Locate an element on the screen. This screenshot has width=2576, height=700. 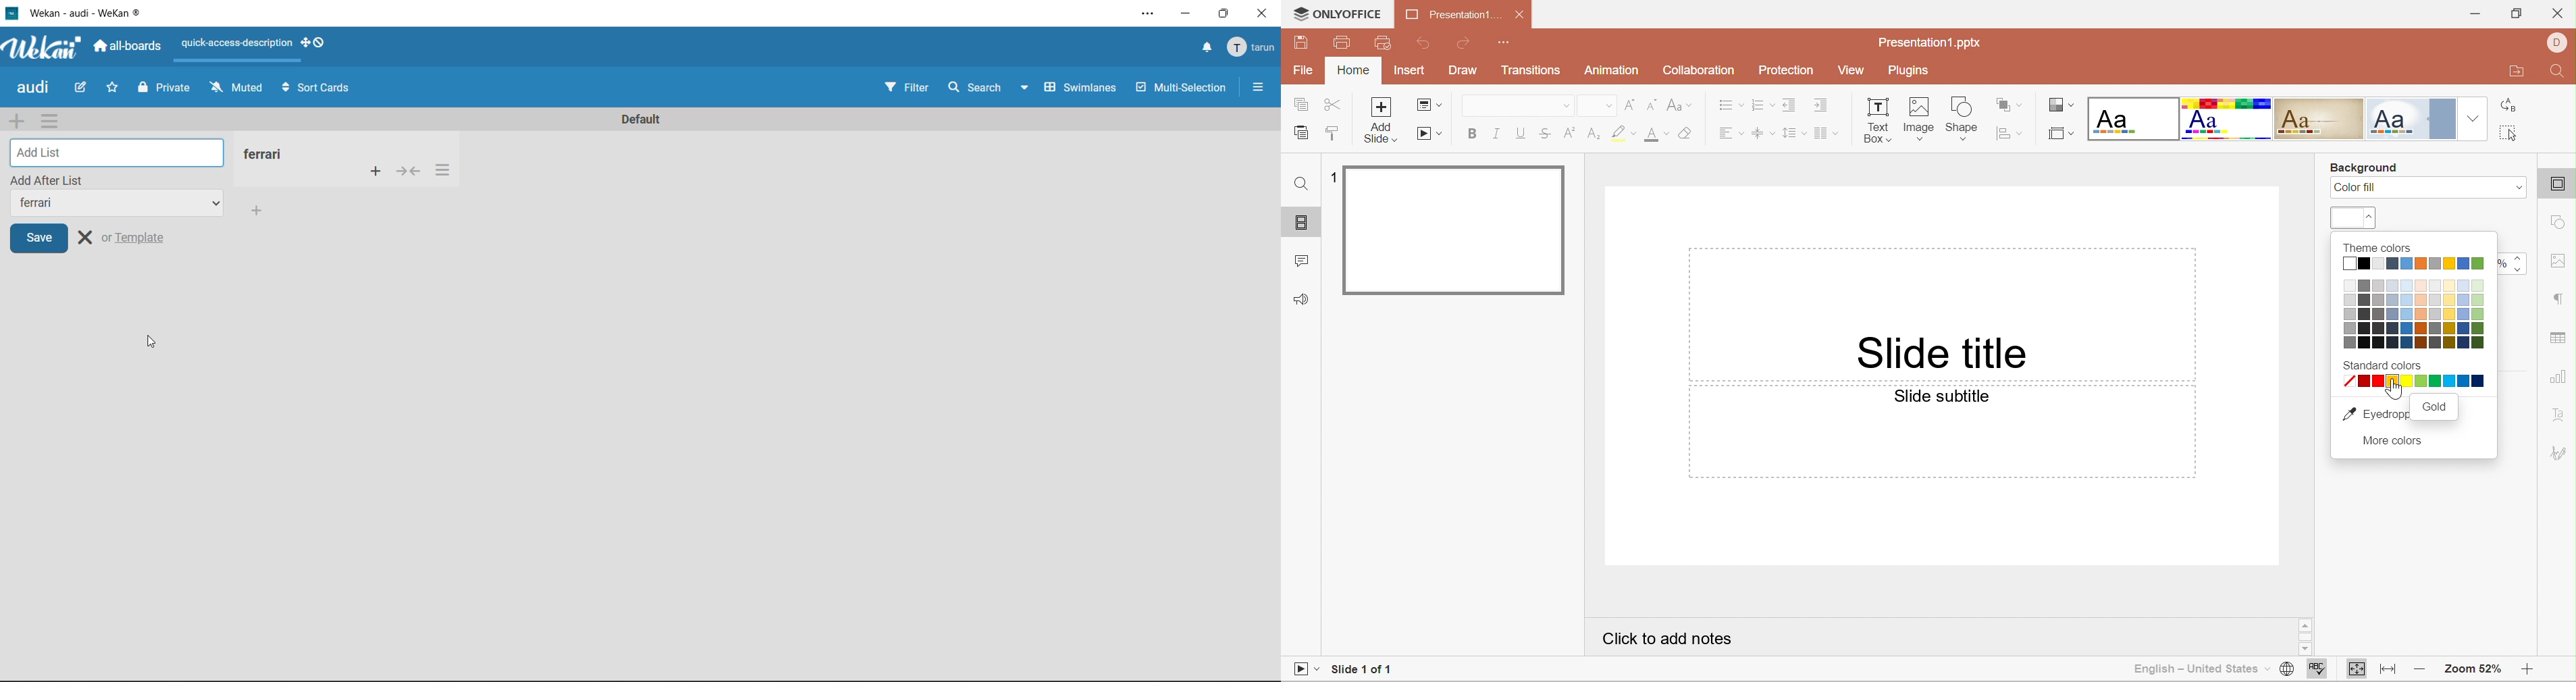
Animation is located at coordinates (1615, 72).